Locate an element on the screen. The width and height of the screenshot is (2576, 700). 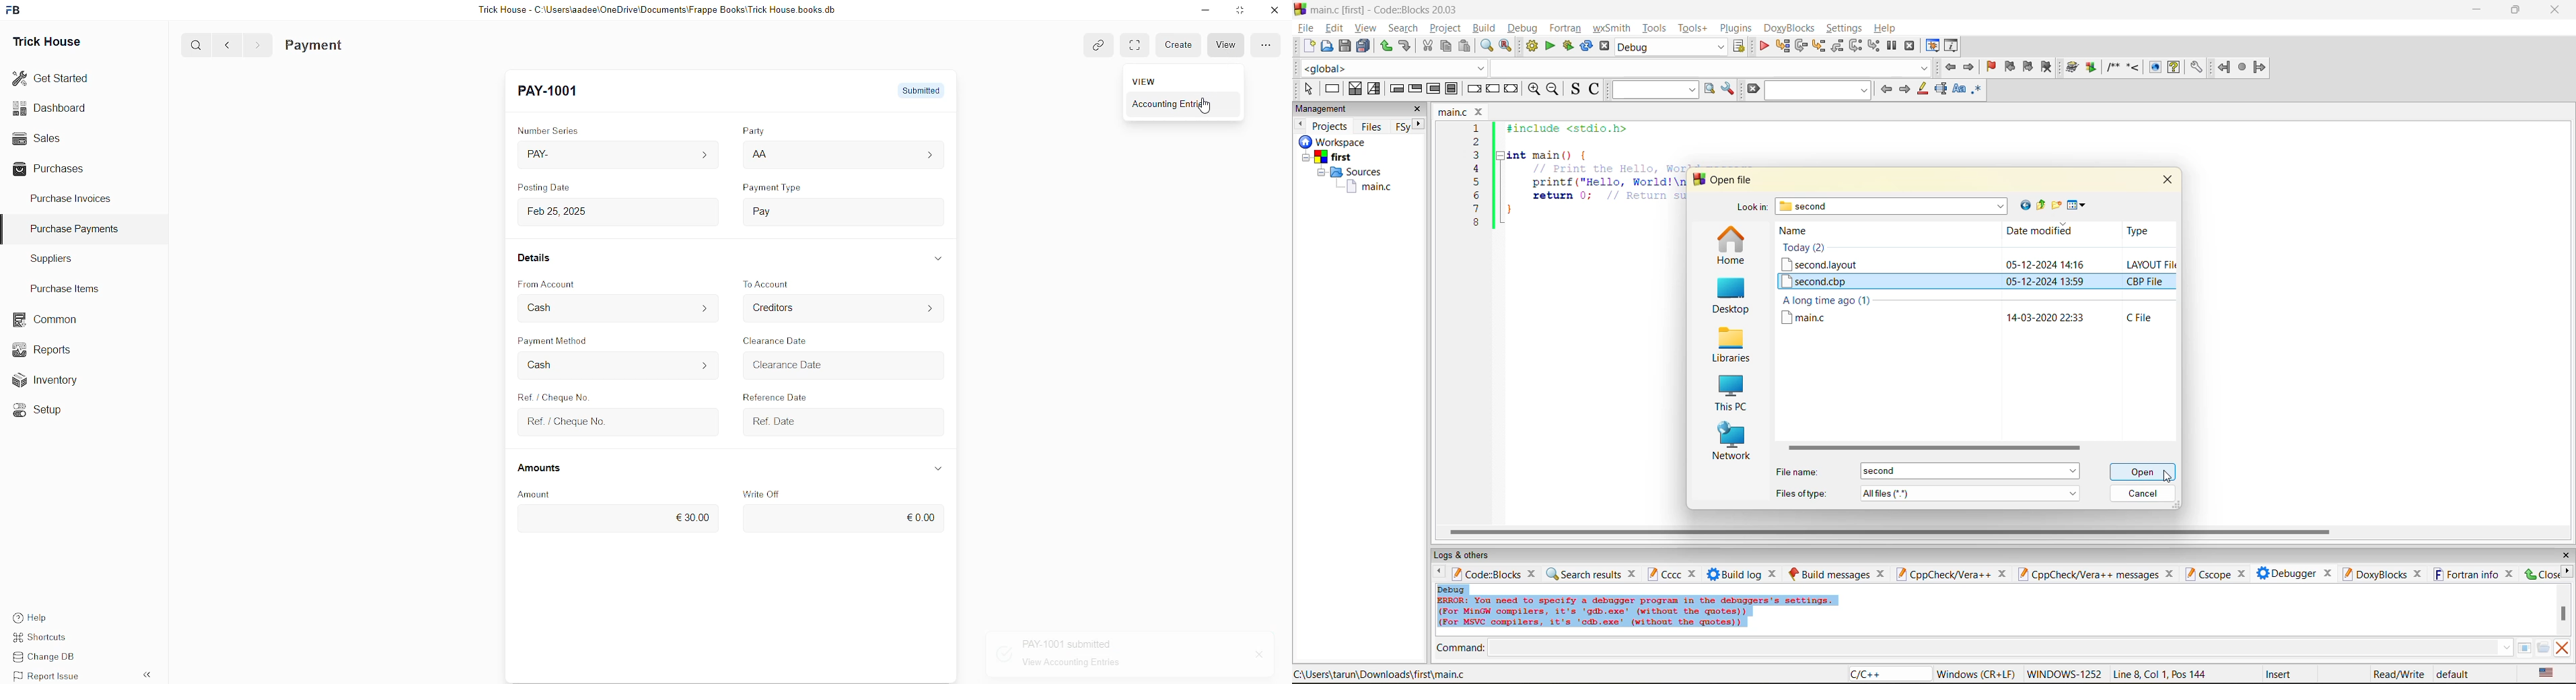
attach is located at coordinates (1094, 42).